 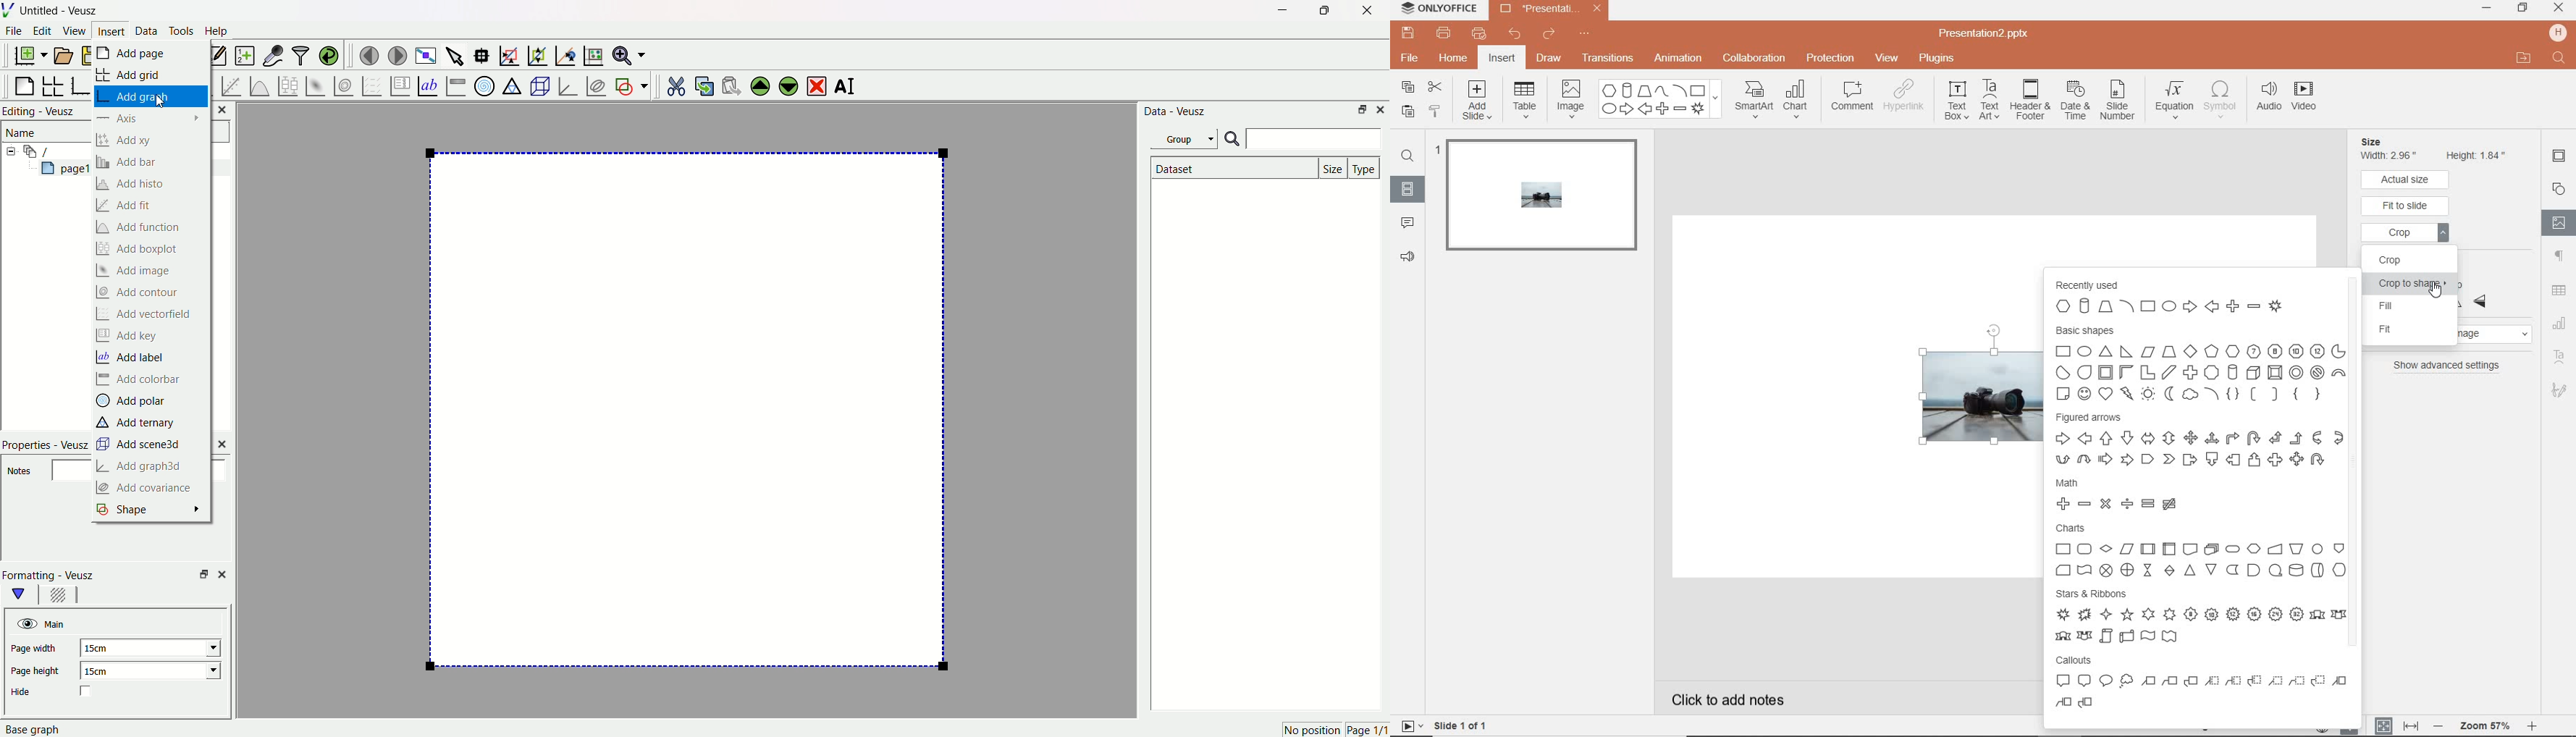 I want to click on Add scene3d, so click(x=148, y=445).